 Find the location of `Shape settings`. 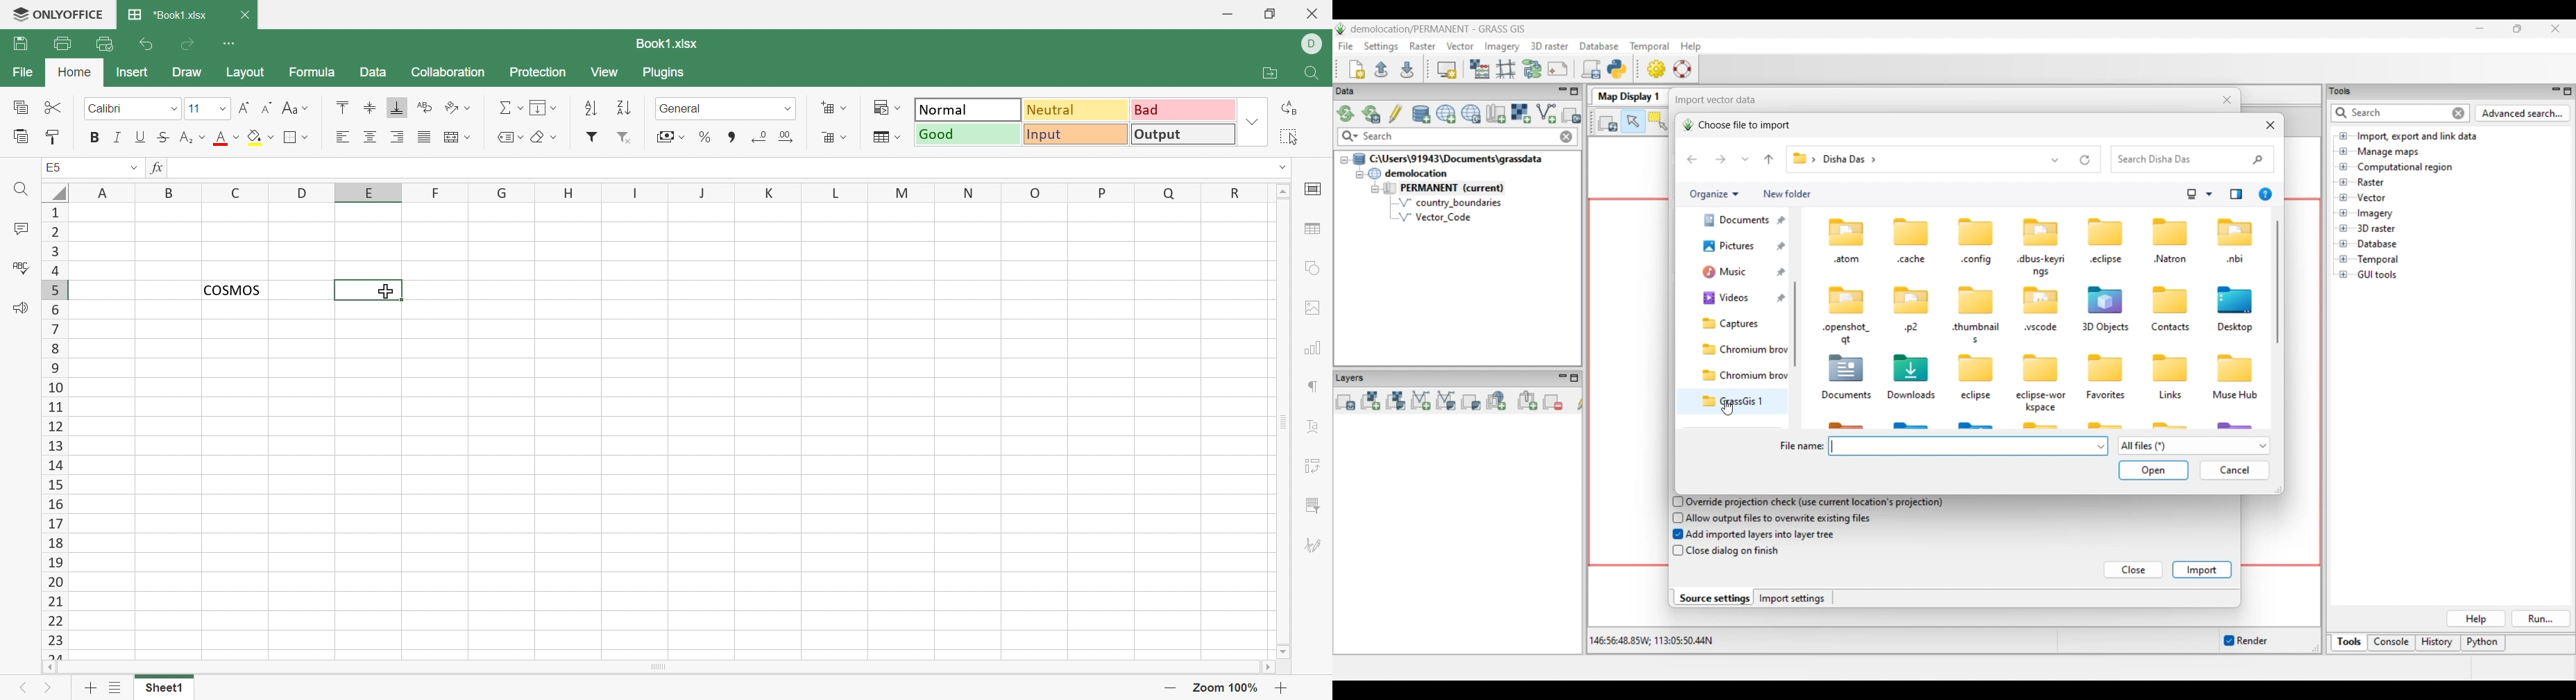

Shape settings is located at coordinates (1316, 270).